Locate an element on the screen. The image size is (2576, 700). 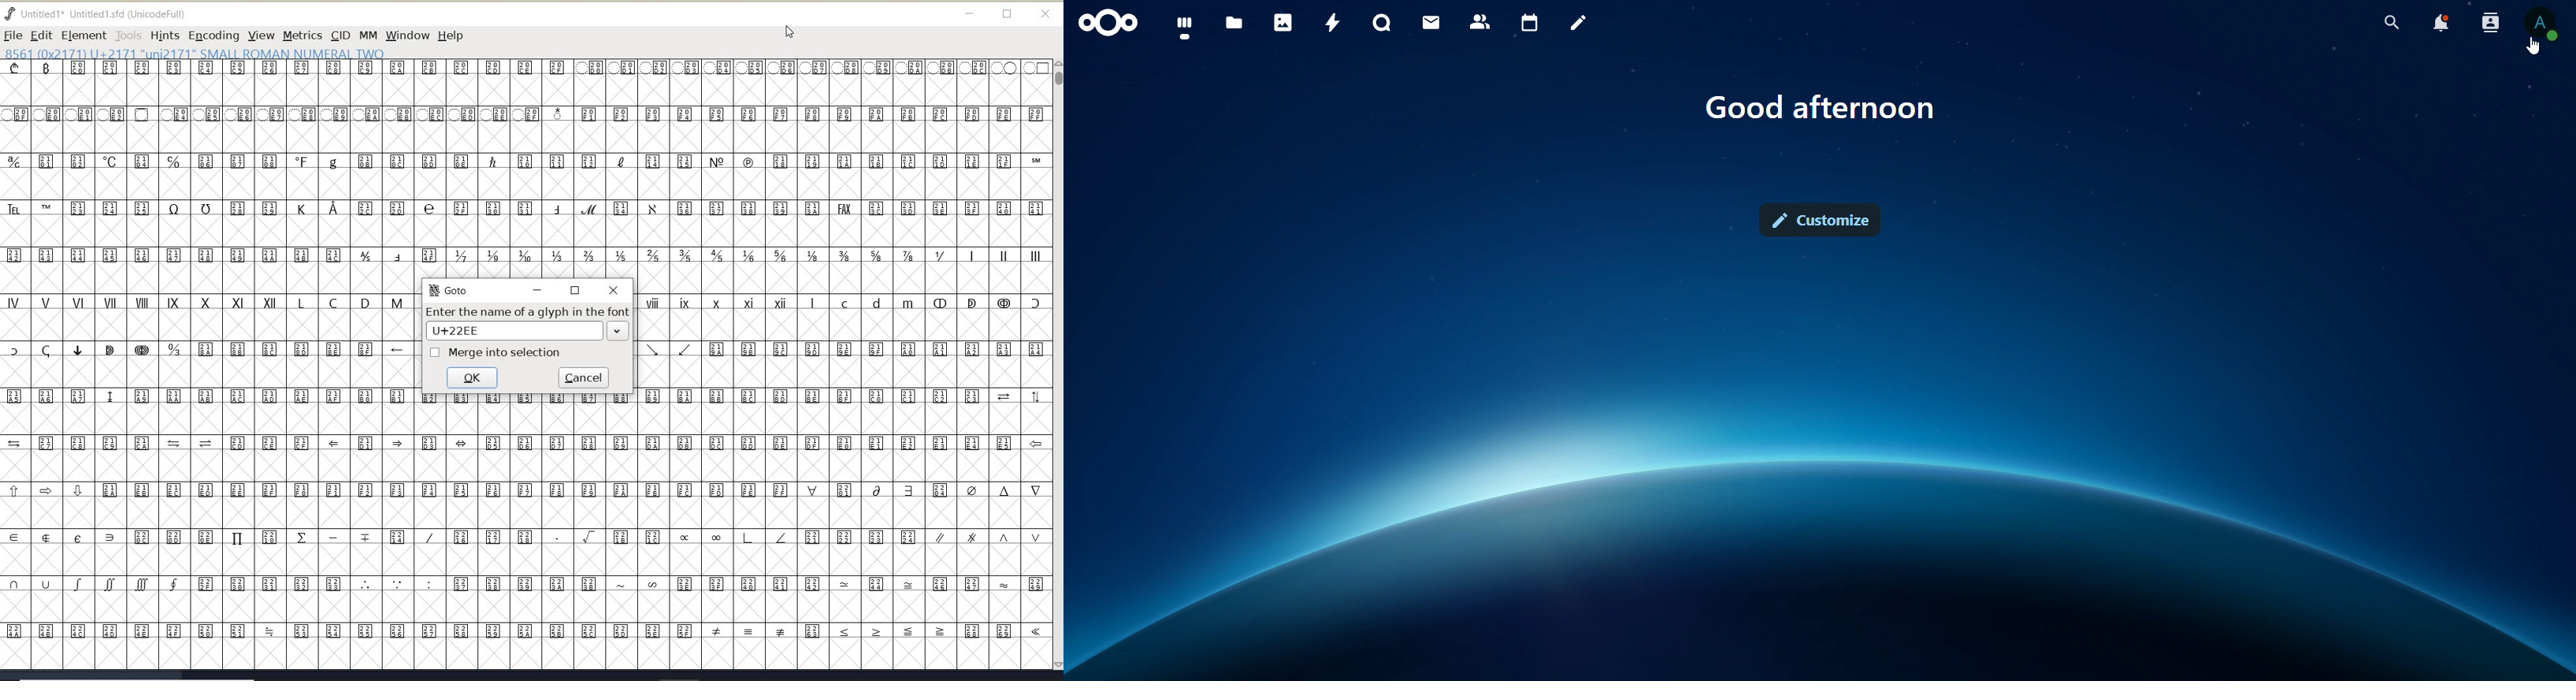
GLYPHY CHARACTERS & NUMBERS is located at coordinates (524, 170).